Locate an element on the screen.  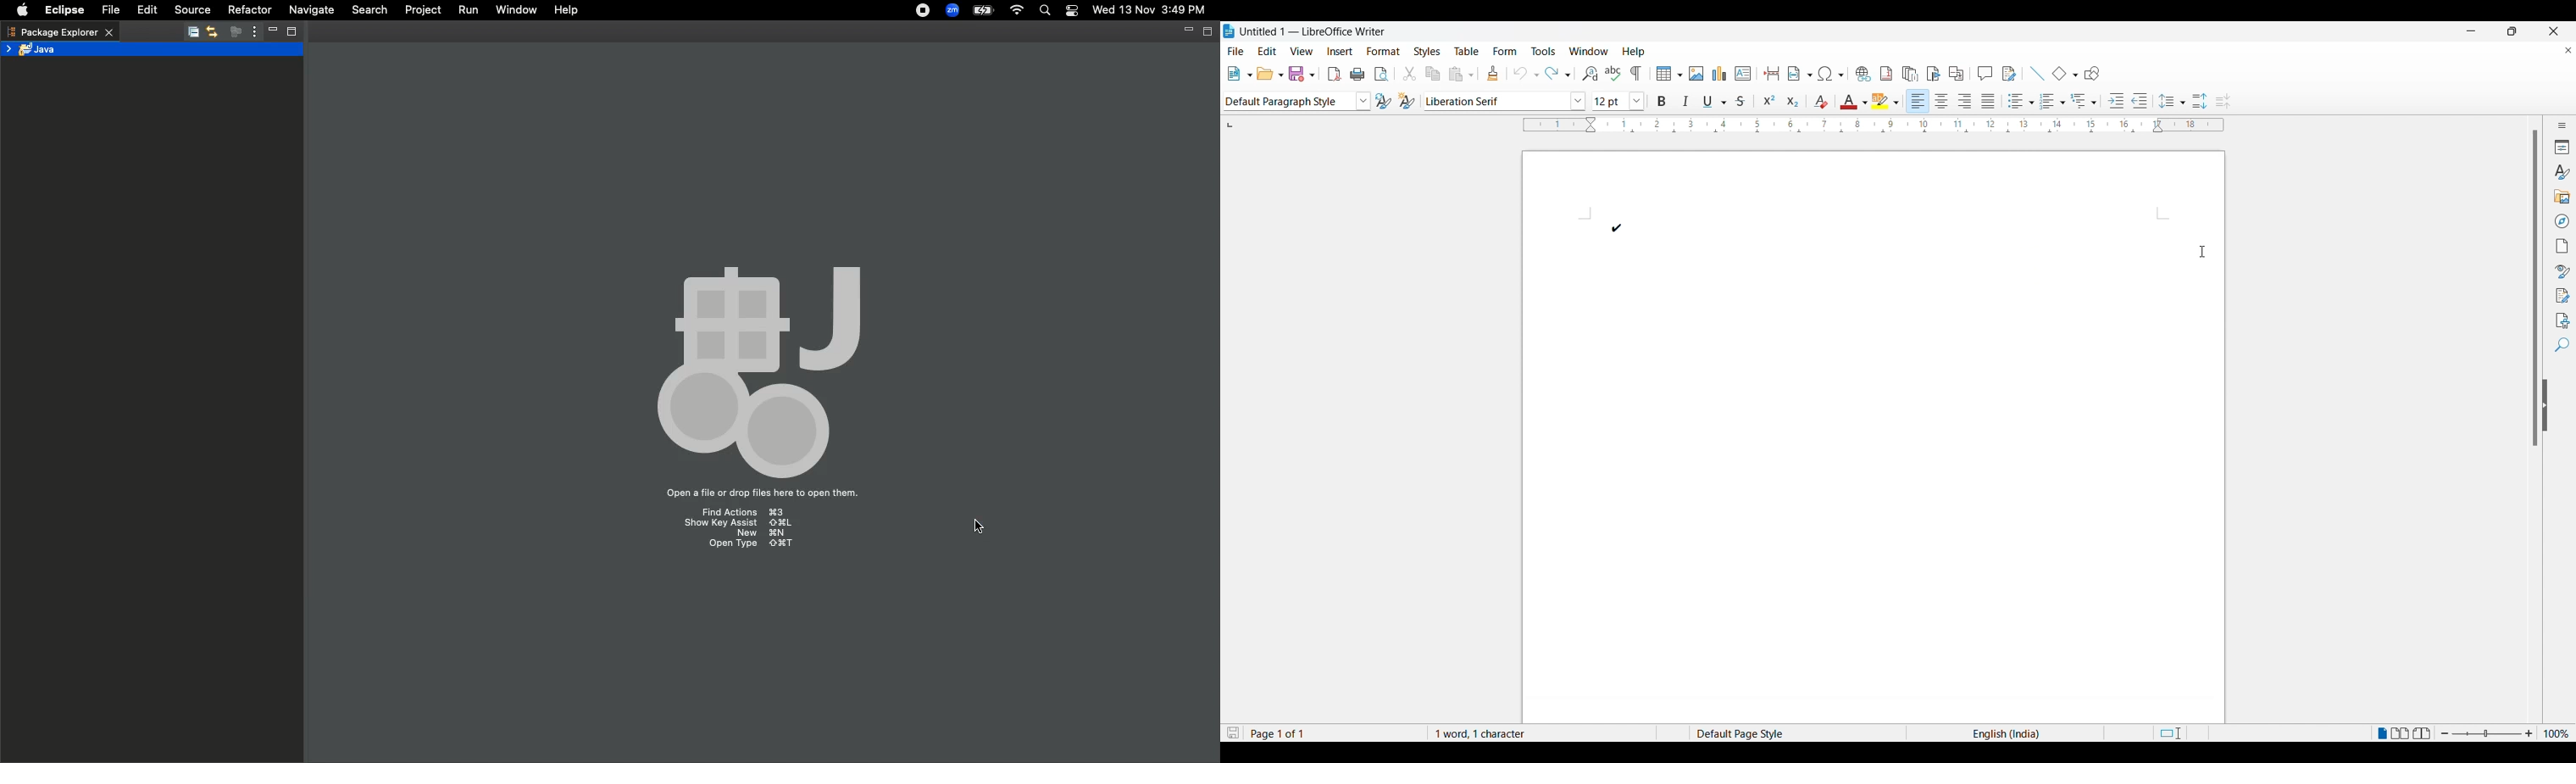
Style inspector is located at coordinates (2559, 268).